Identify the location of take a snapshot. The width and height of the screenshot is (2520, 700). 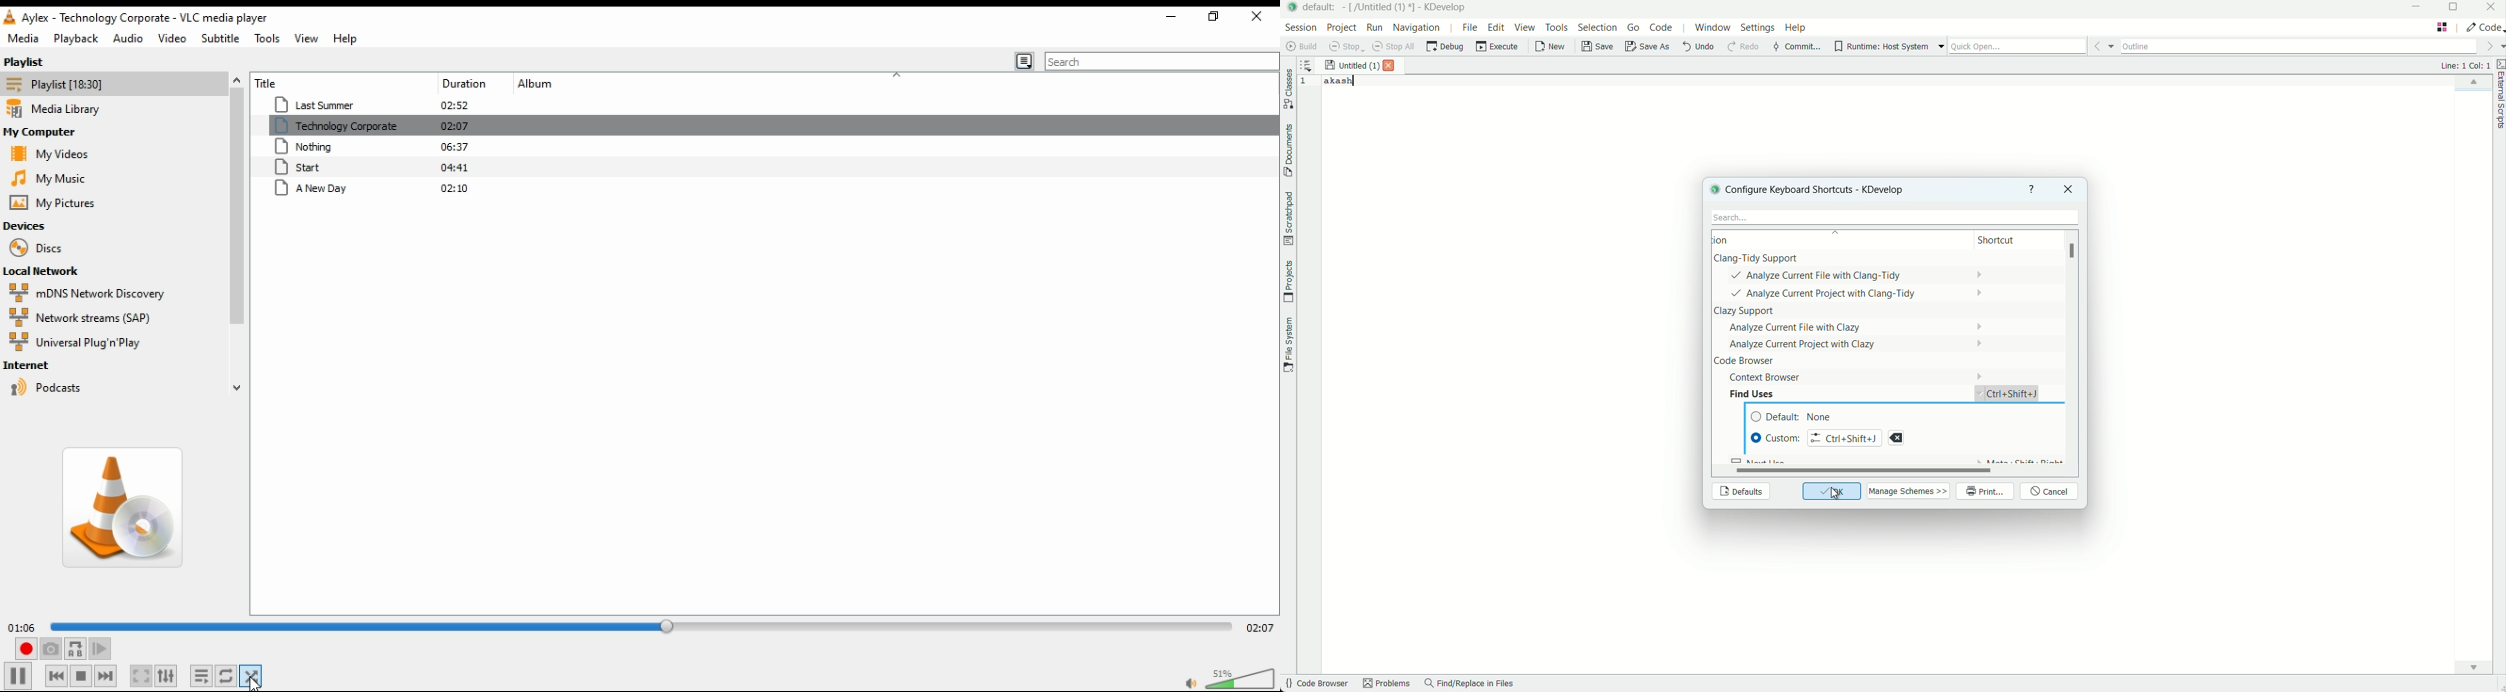
(51, 648).